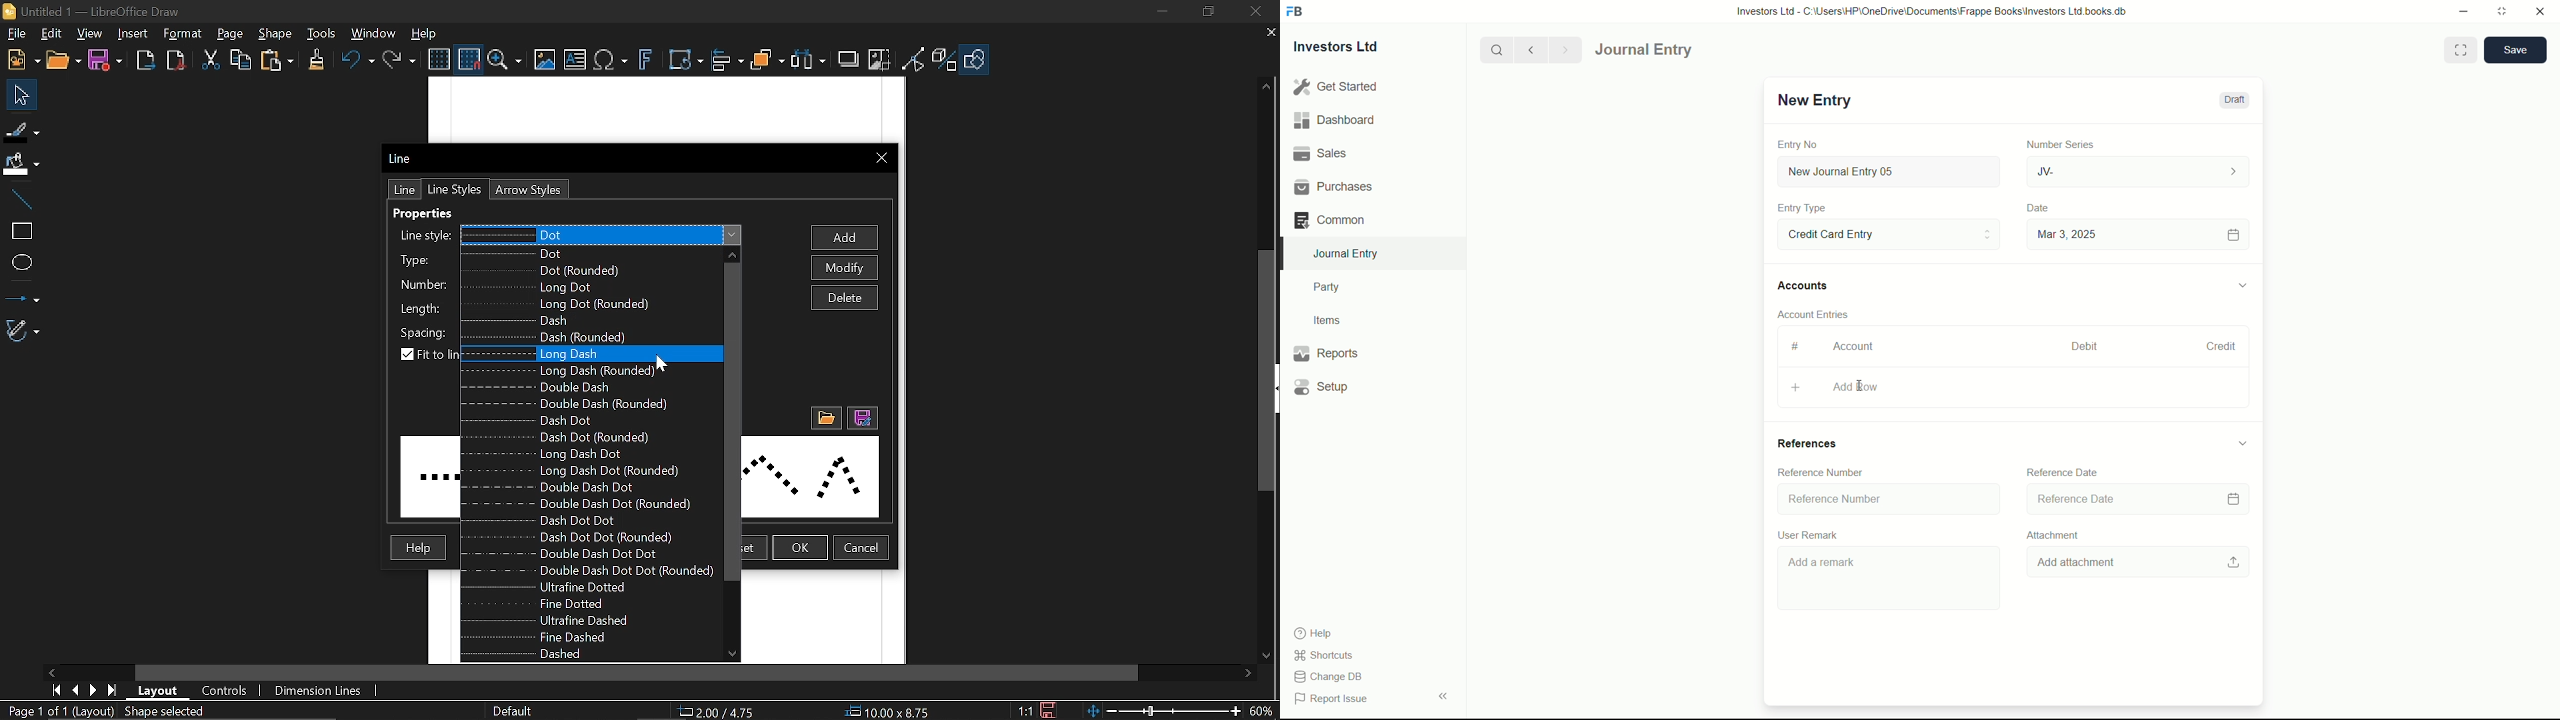 Image resolution: width=2576 pixels, height=728 pixels. I want to click on Mar 3, 2025, so click(2136, 234).